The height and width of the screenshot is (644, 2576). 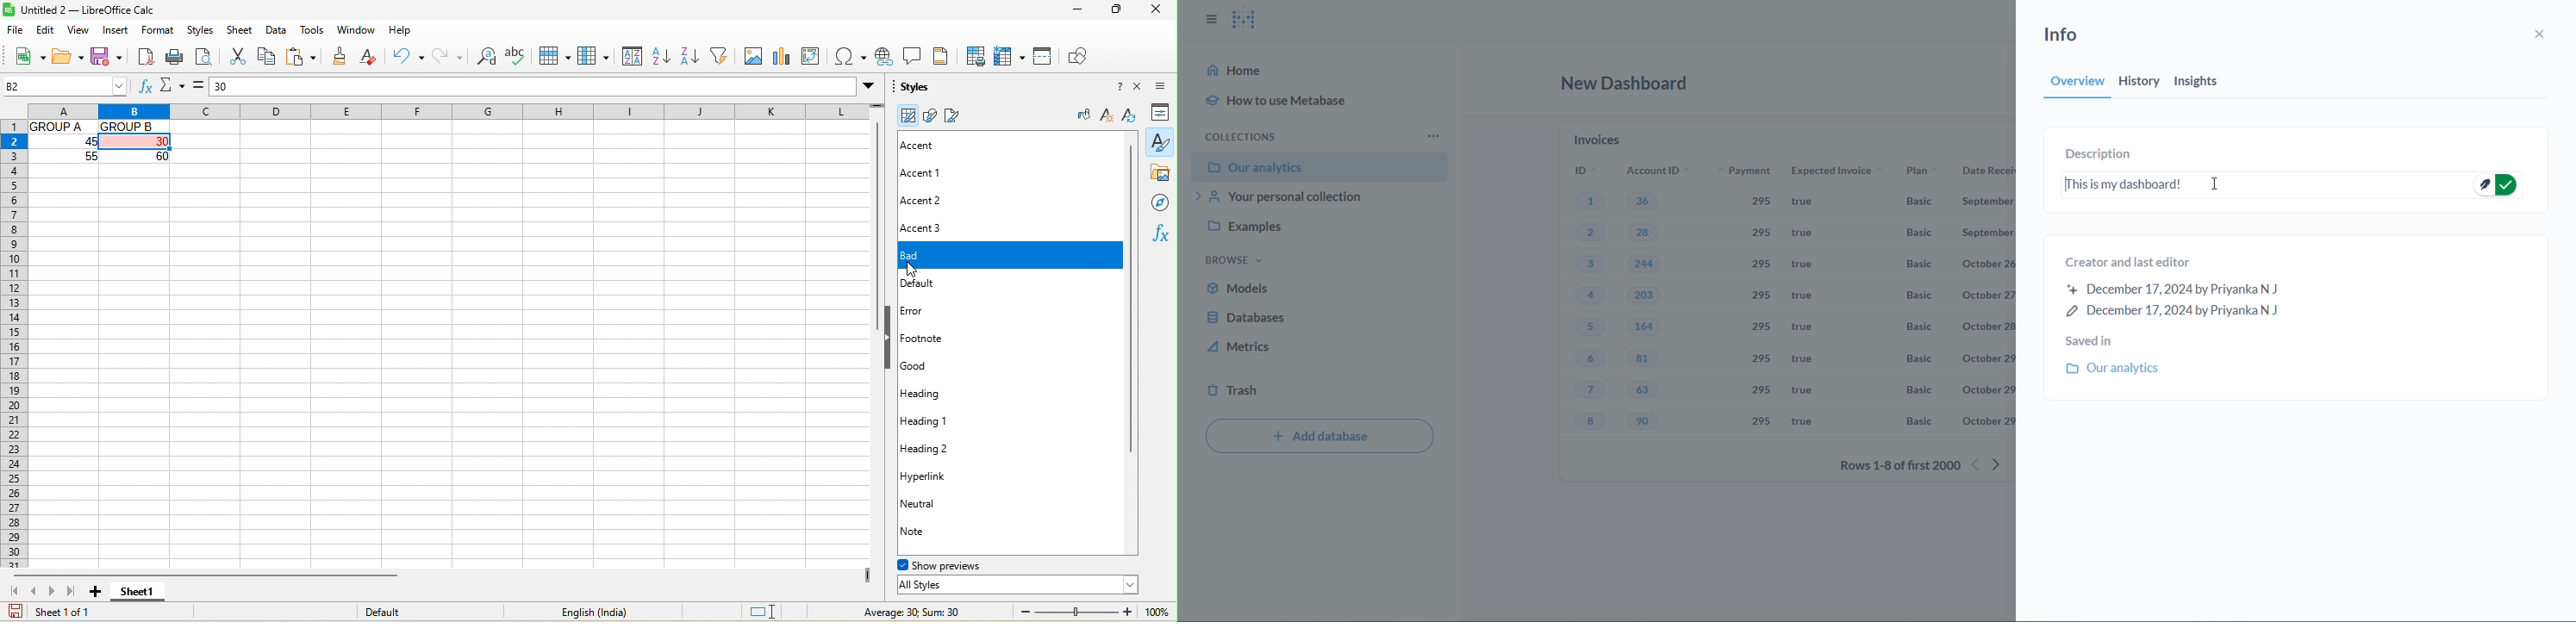 I want to click on 3, so click(x=1587, y=265).